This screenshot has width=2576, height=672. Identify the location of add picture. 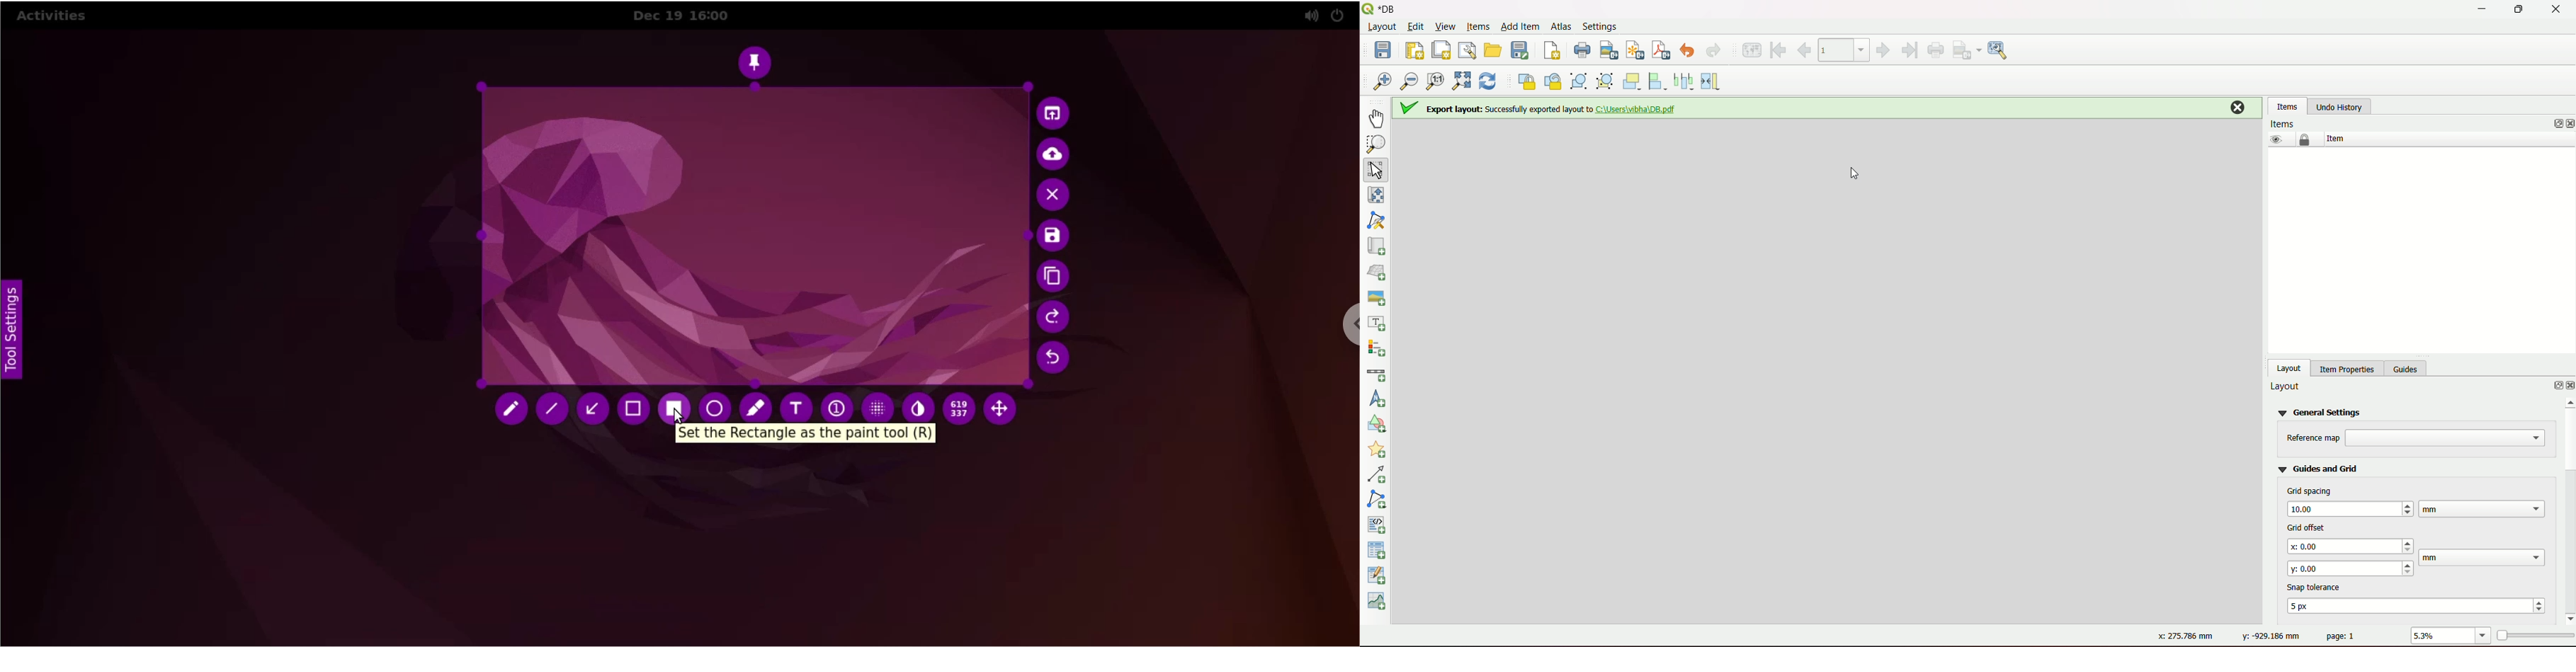
(1376, 296).